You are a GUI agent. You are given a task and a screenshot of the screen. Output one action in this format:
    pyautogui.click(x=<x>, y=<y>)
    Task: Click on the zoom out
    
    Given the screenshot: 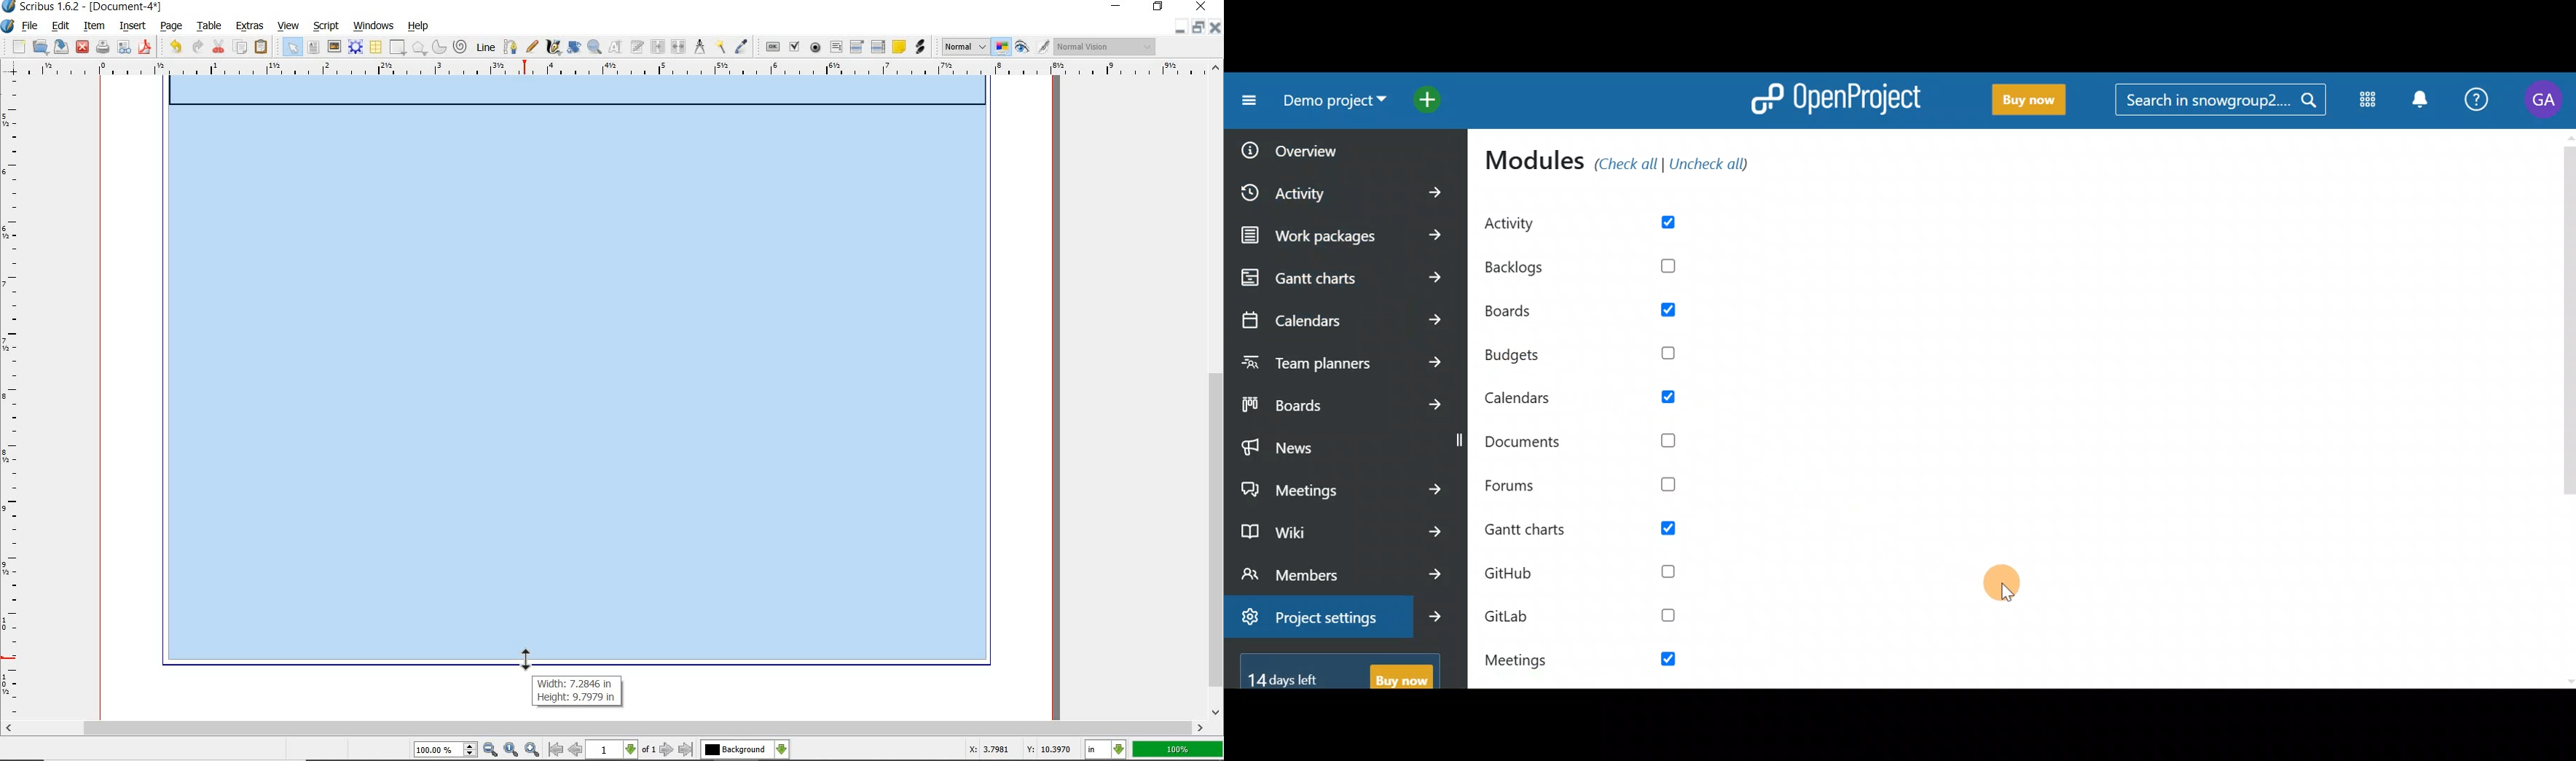 What is the action you would take?
    pyautogui.click(x=491, y=750)
    